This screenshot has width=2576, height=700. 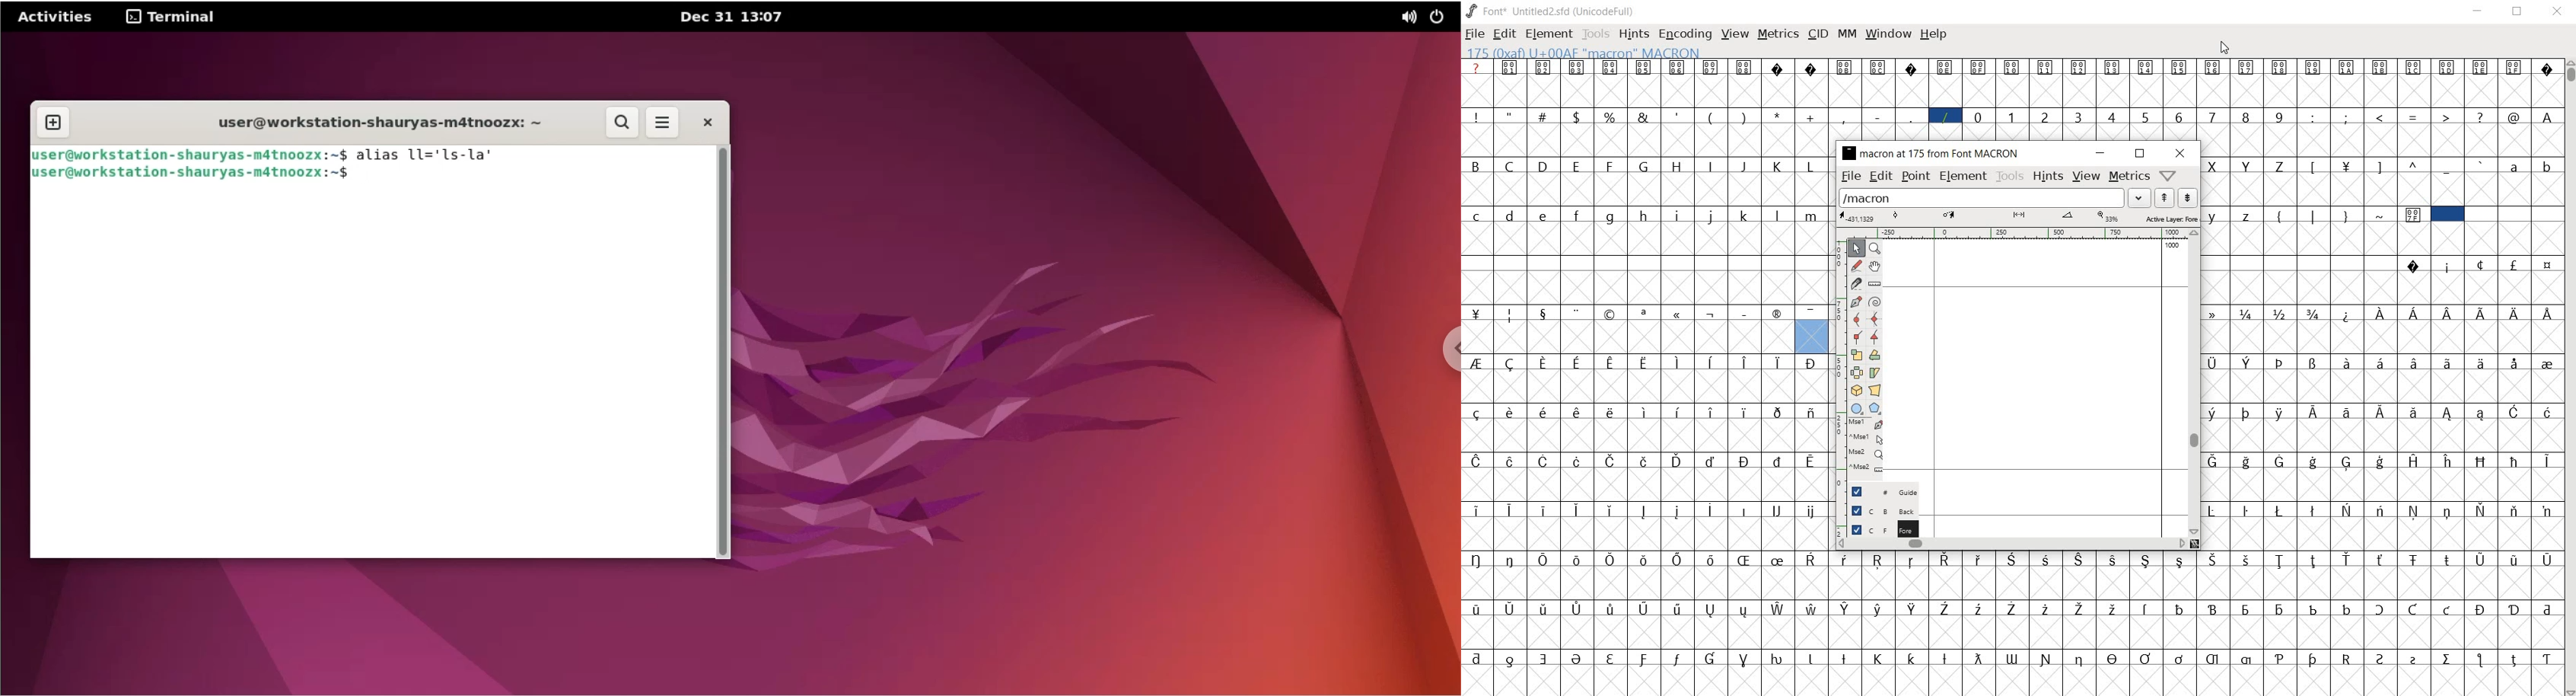 I want to click on {, so click(x=2281, y=215).